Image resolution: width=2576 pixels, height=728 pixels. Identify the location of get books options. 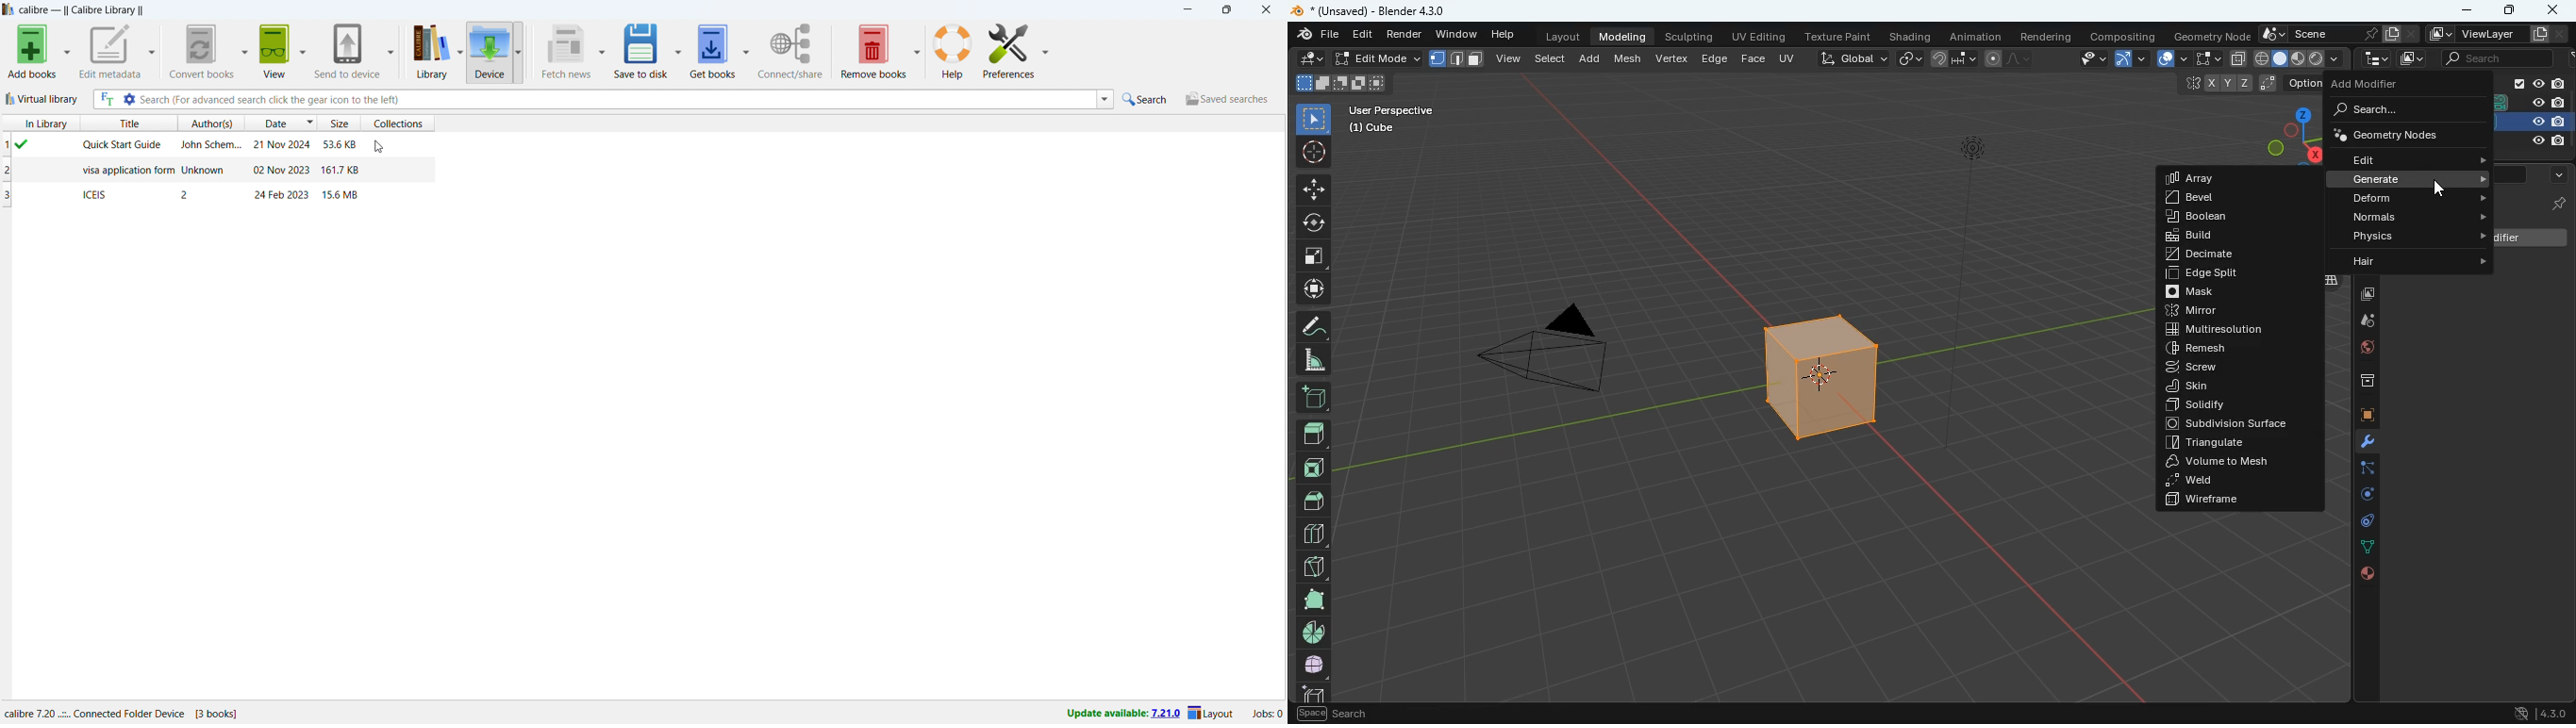
(747, 49).